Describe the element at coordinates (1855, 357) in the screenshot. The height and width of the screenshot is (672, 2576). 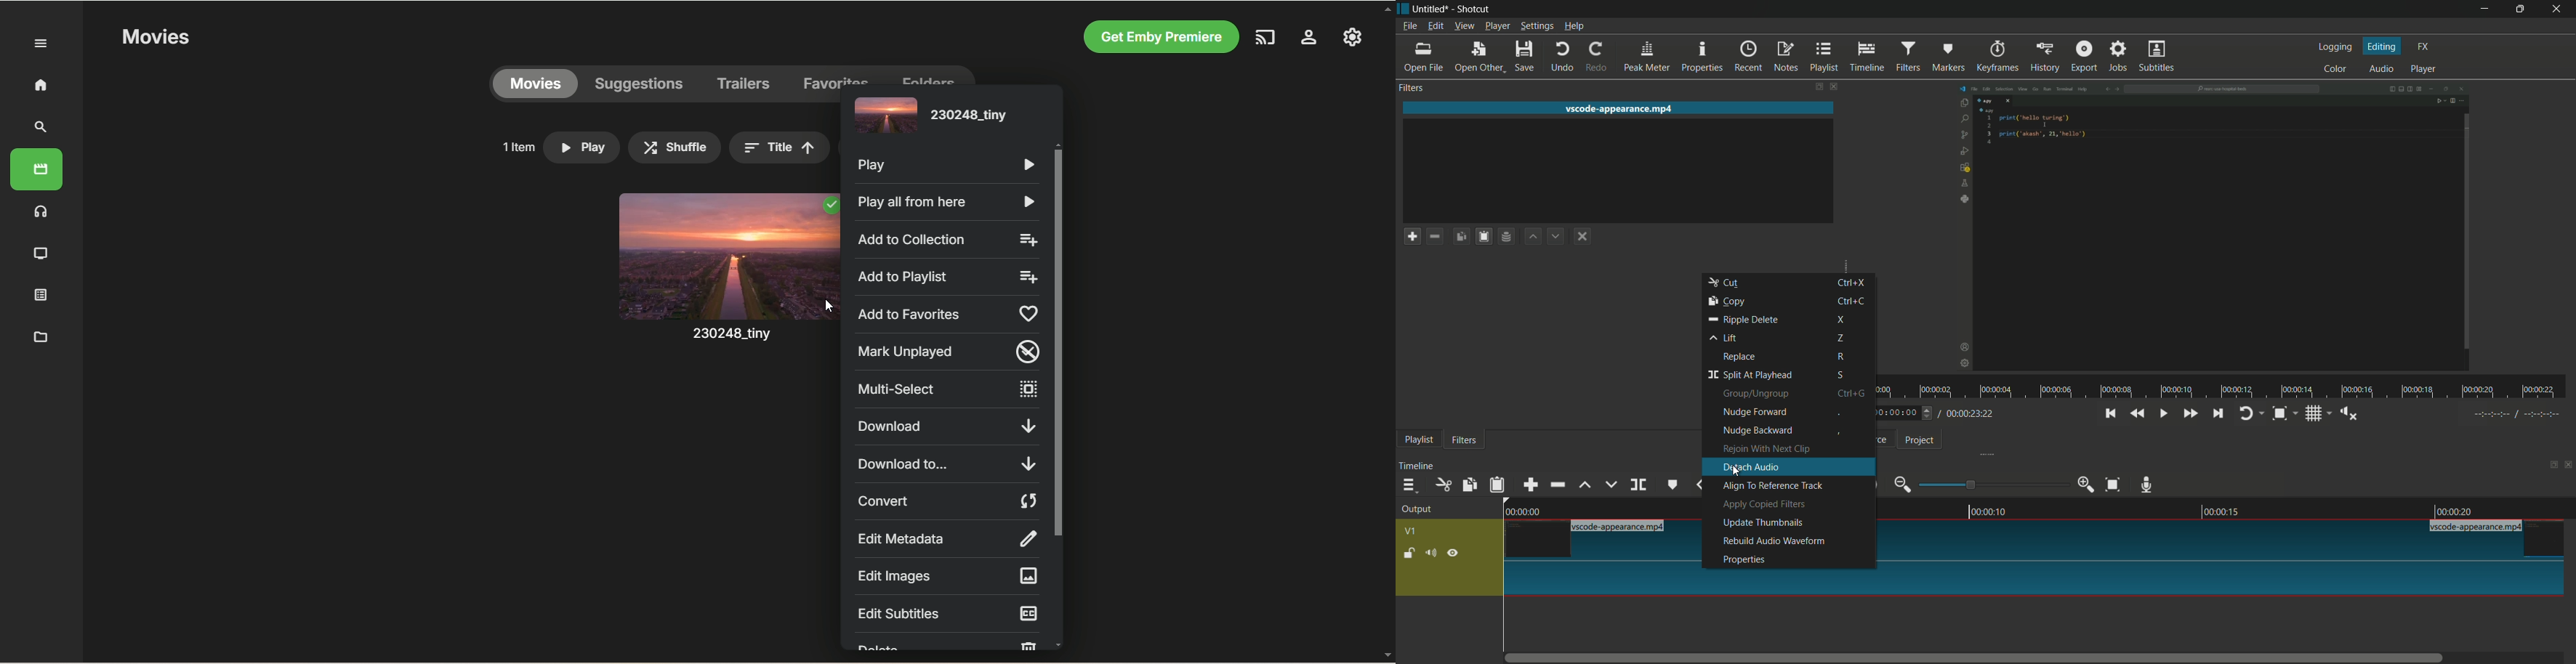
I see `r` at that location.